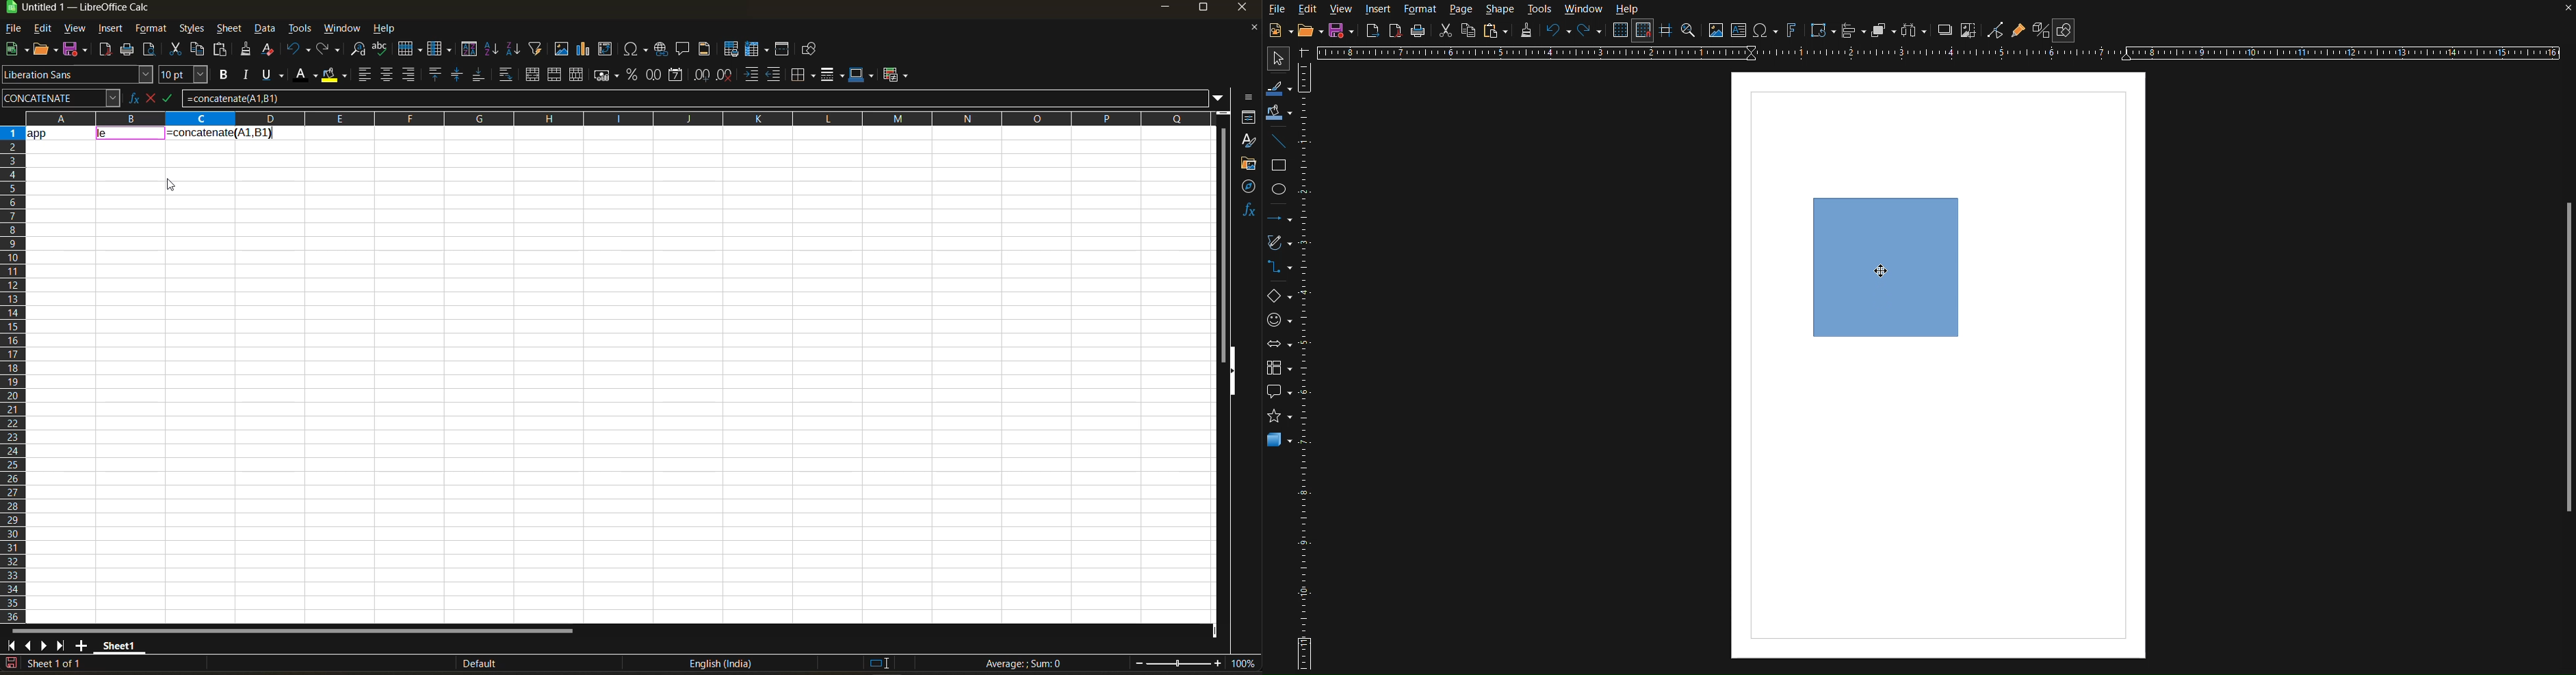 The image size is (2576, 700). Describe the element at coordinates (186, 76) in the screenshot. I see `font size` at that location.